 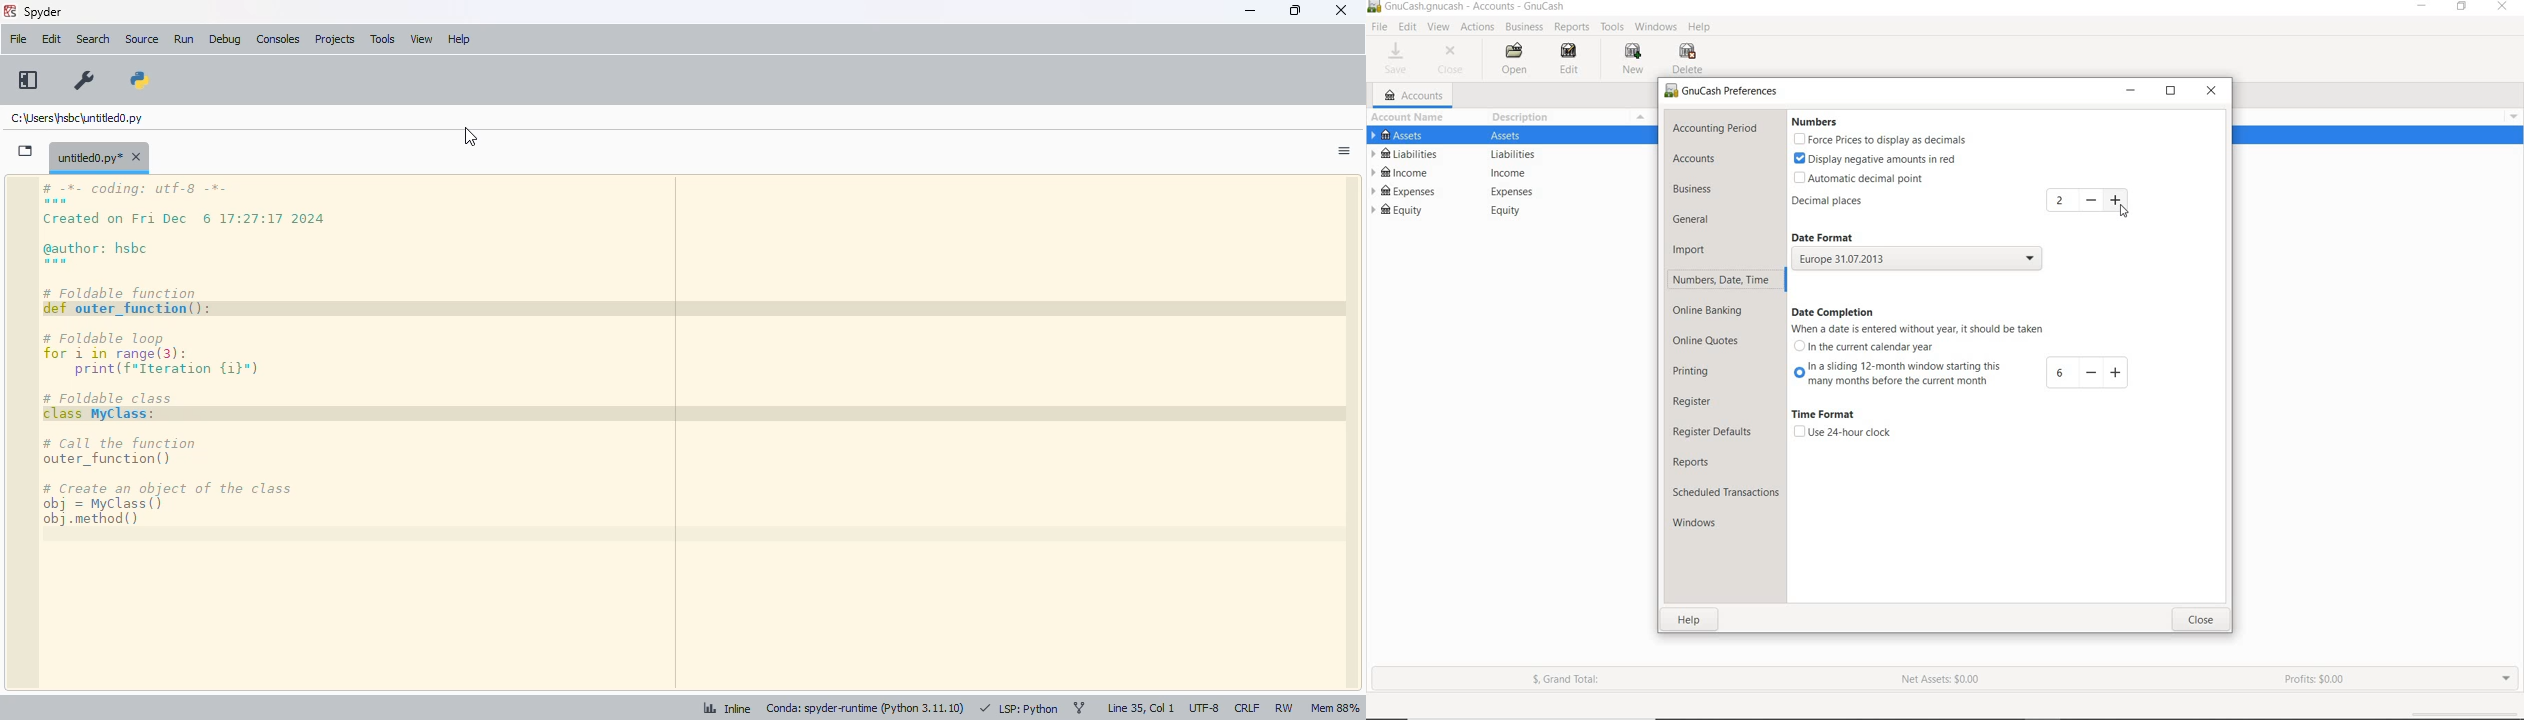 What do you see at coordinates (52, 38) in the screenshot?
I see `edit` at bounding box center [52, 38].